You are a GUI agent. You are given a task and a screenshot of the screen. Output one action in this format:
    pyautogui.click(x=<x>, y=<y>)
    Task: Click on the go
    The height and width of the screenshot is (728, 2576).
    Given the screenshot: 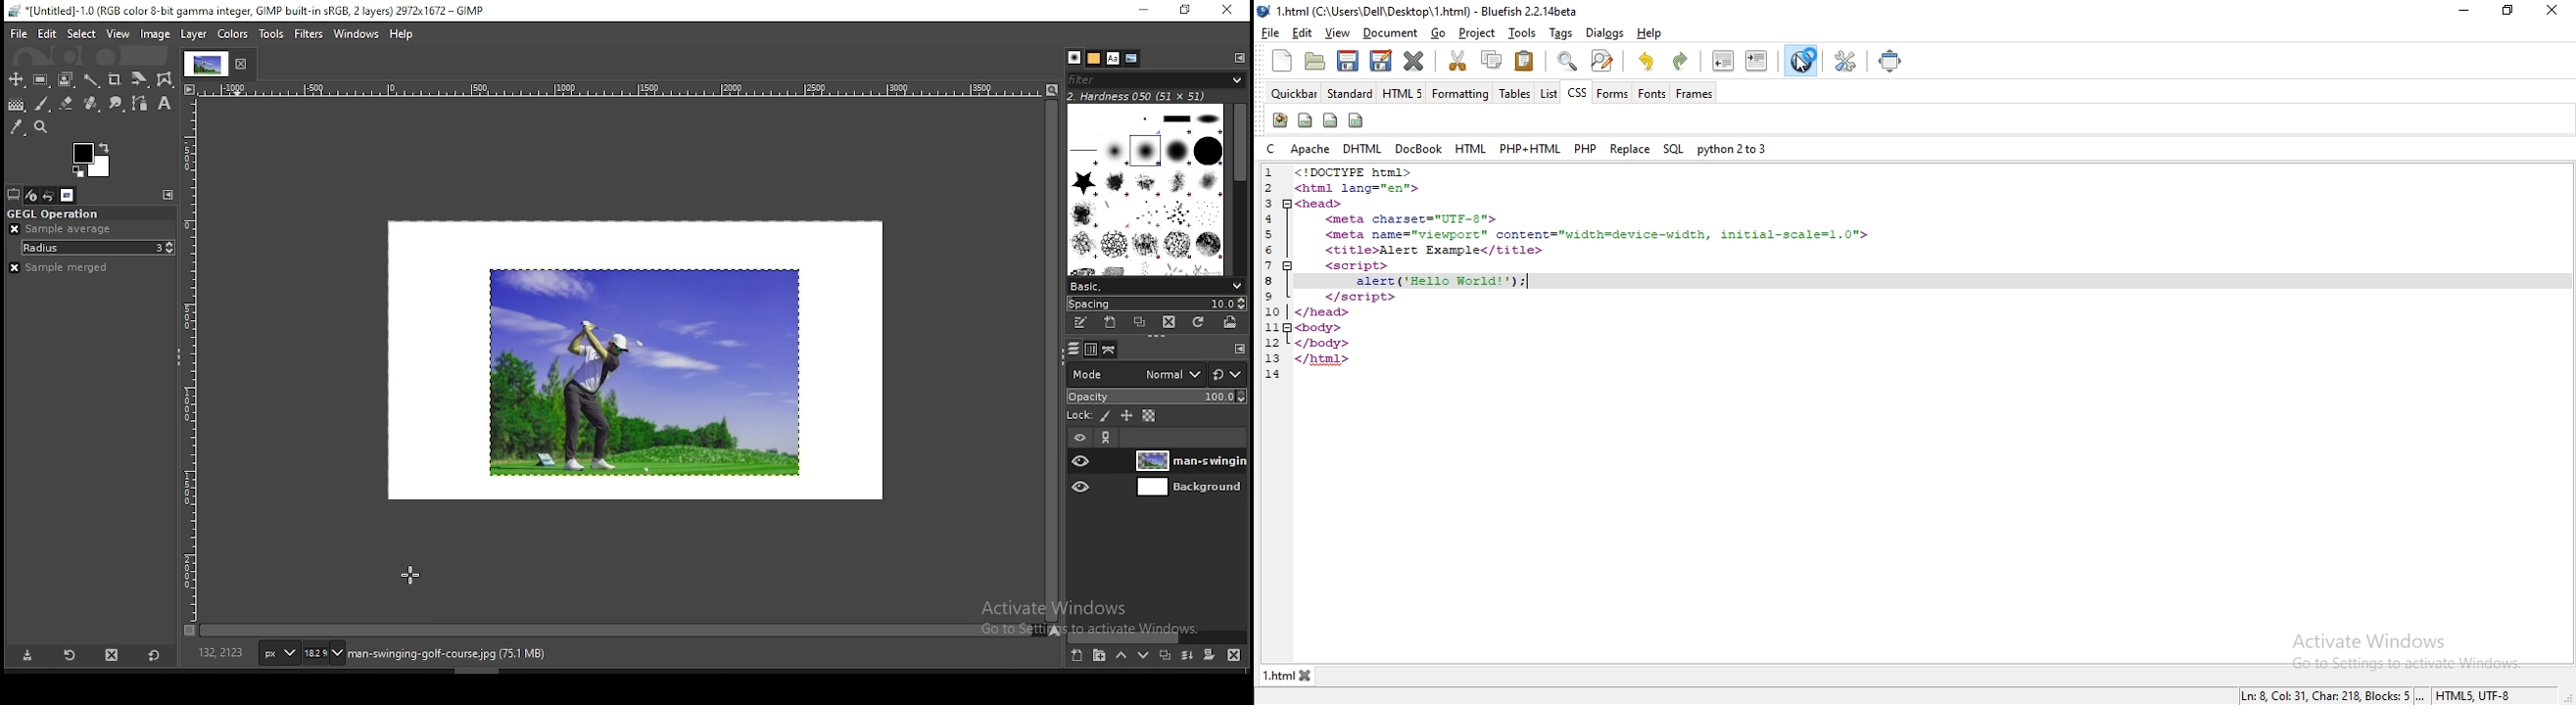 What is the action you would take?
    pyautogui.click(x=1439, y=34)
    